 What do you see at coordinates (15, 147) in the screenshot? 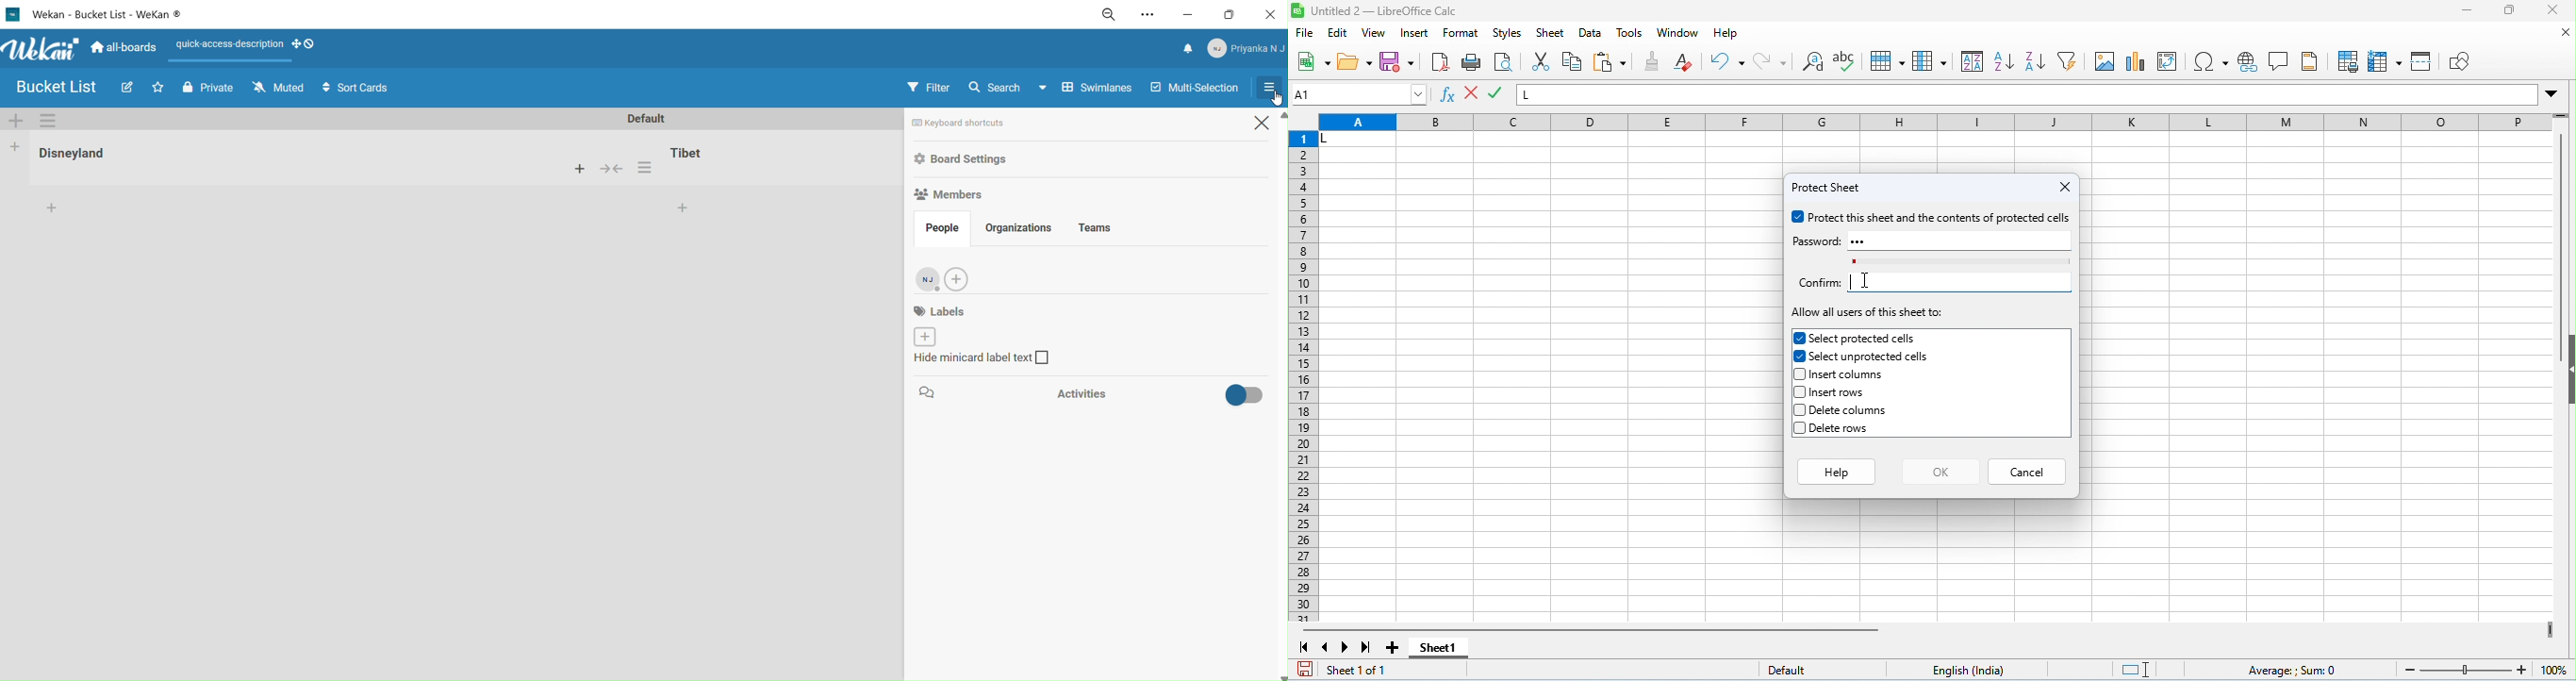
I see `add kist` at bounding box center [15, 147].